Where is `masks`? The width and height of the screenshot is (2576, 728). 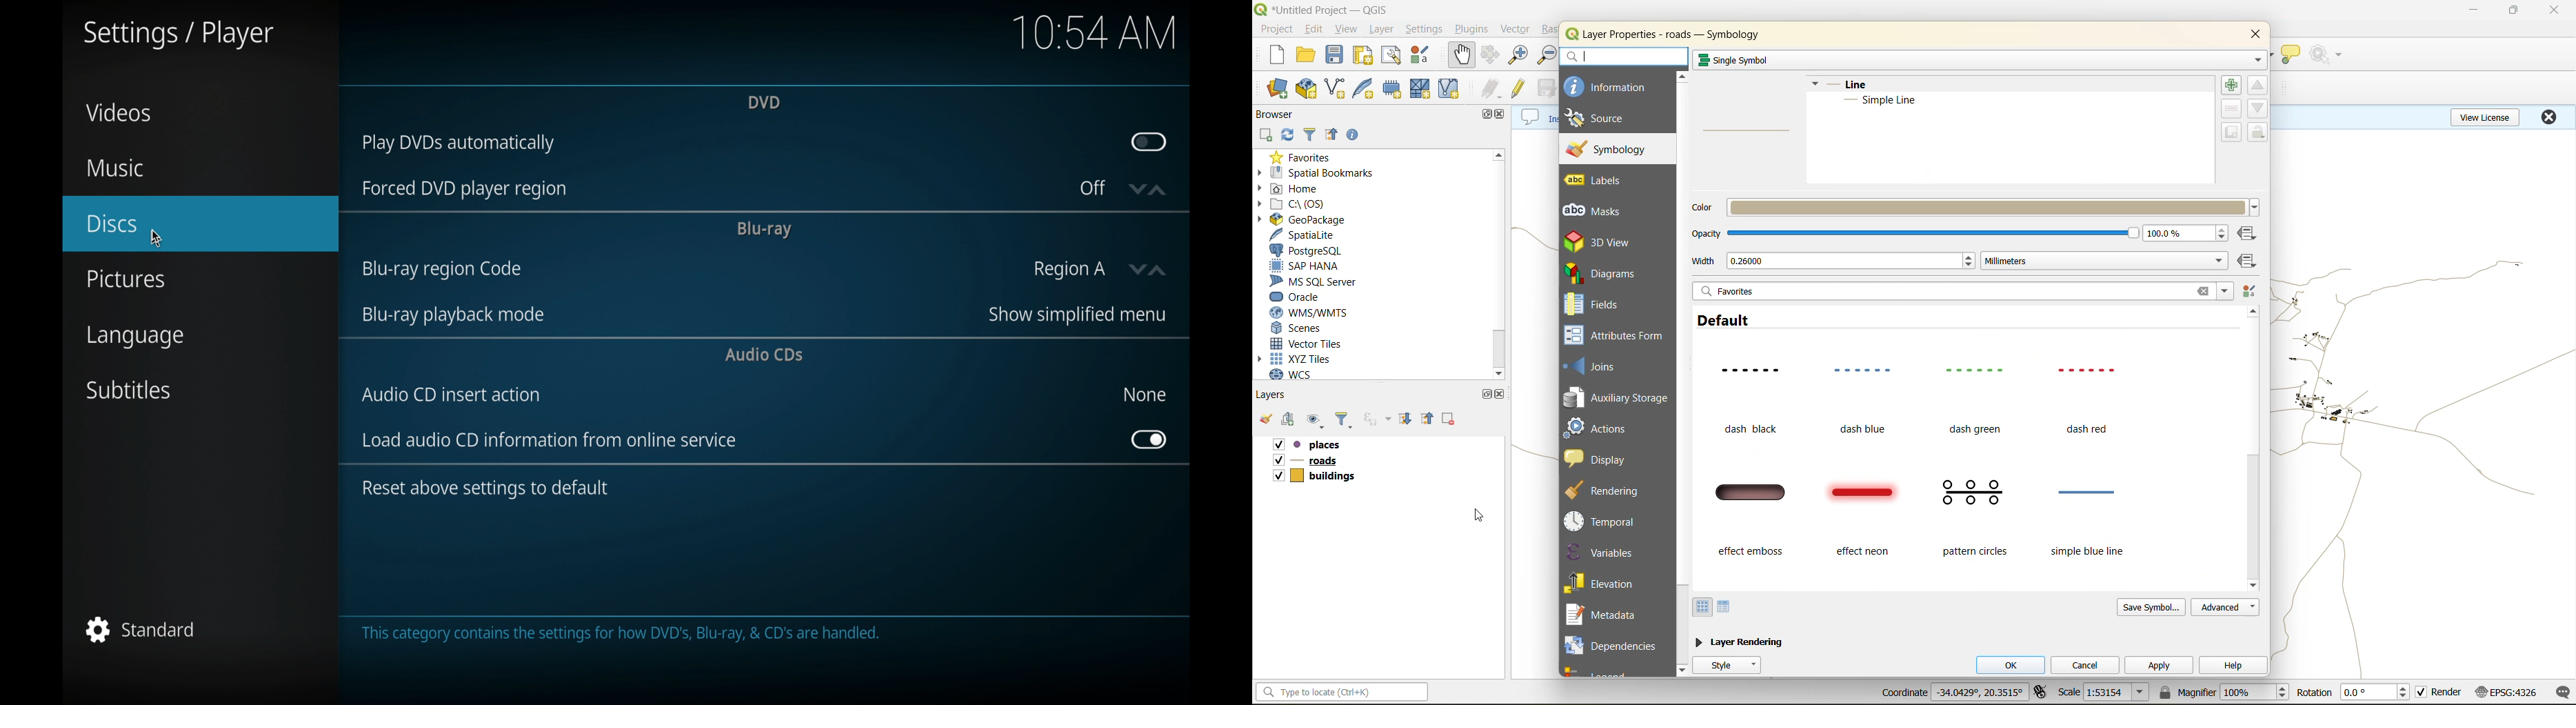
masks is located at coordinates (1595, 210).